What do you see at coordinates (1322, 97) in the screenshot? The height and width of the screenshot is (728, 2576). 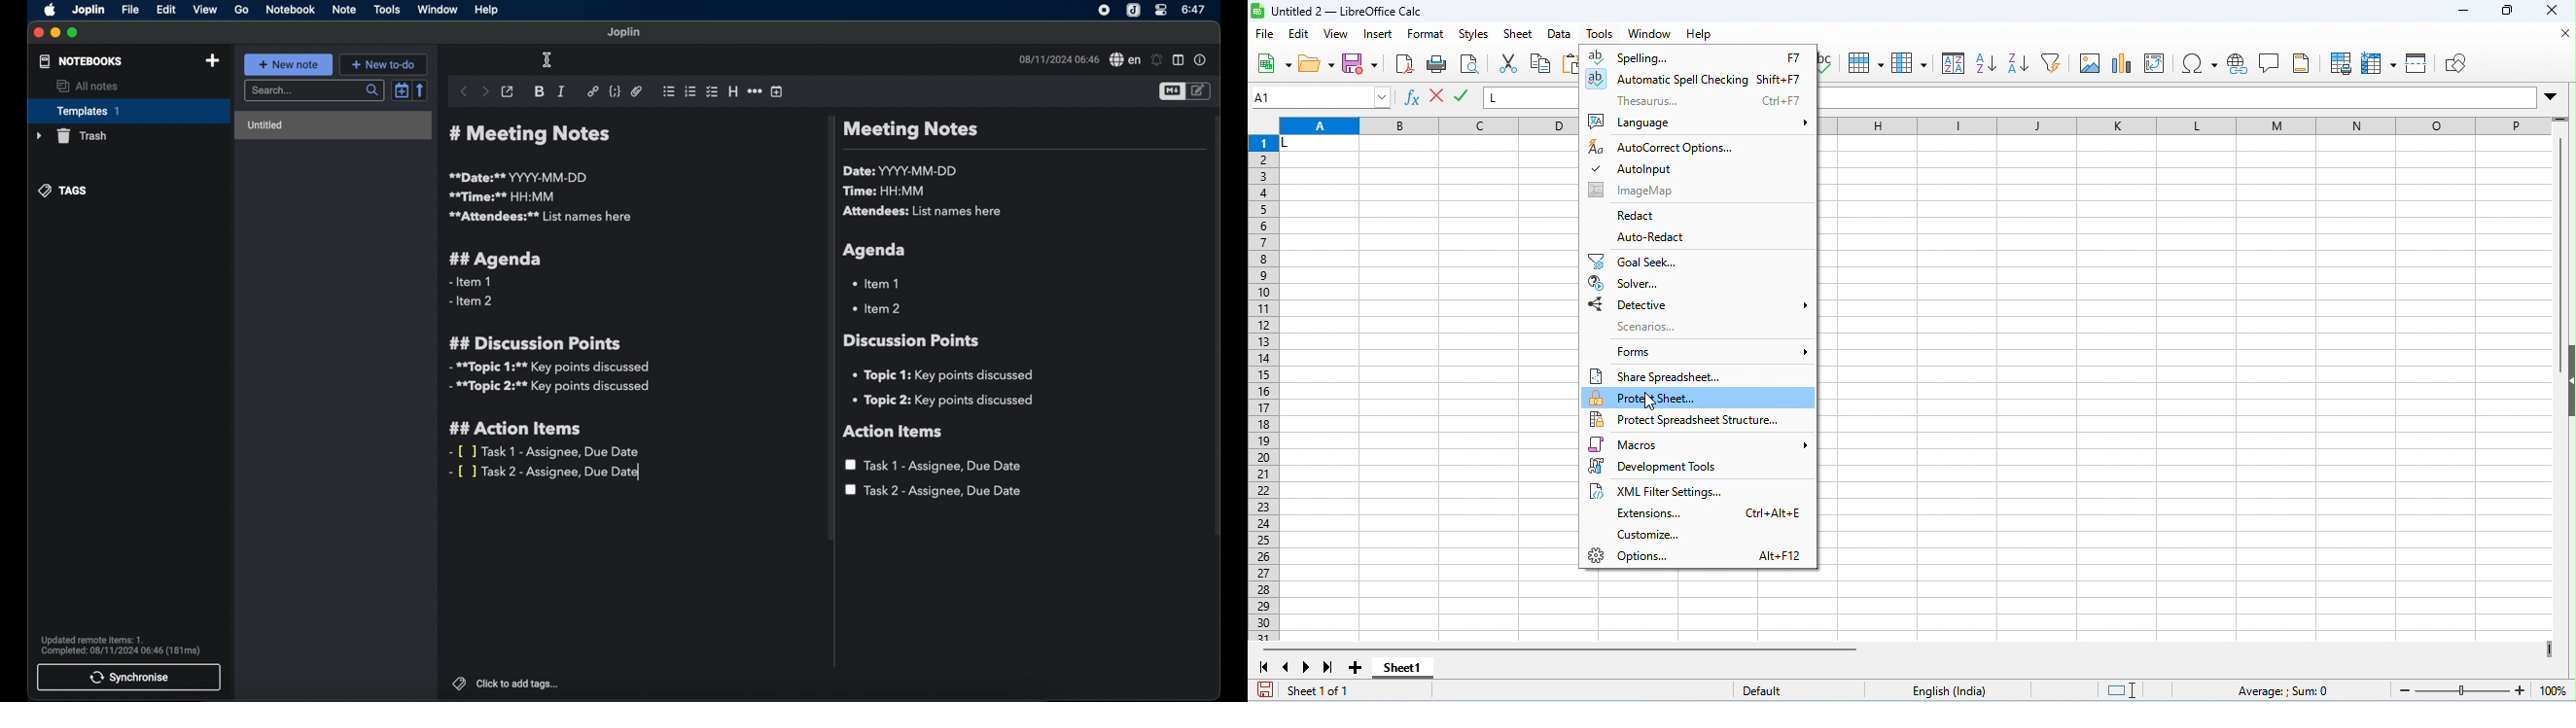 I see `selected cell number` at bounding box center [1322, 97].